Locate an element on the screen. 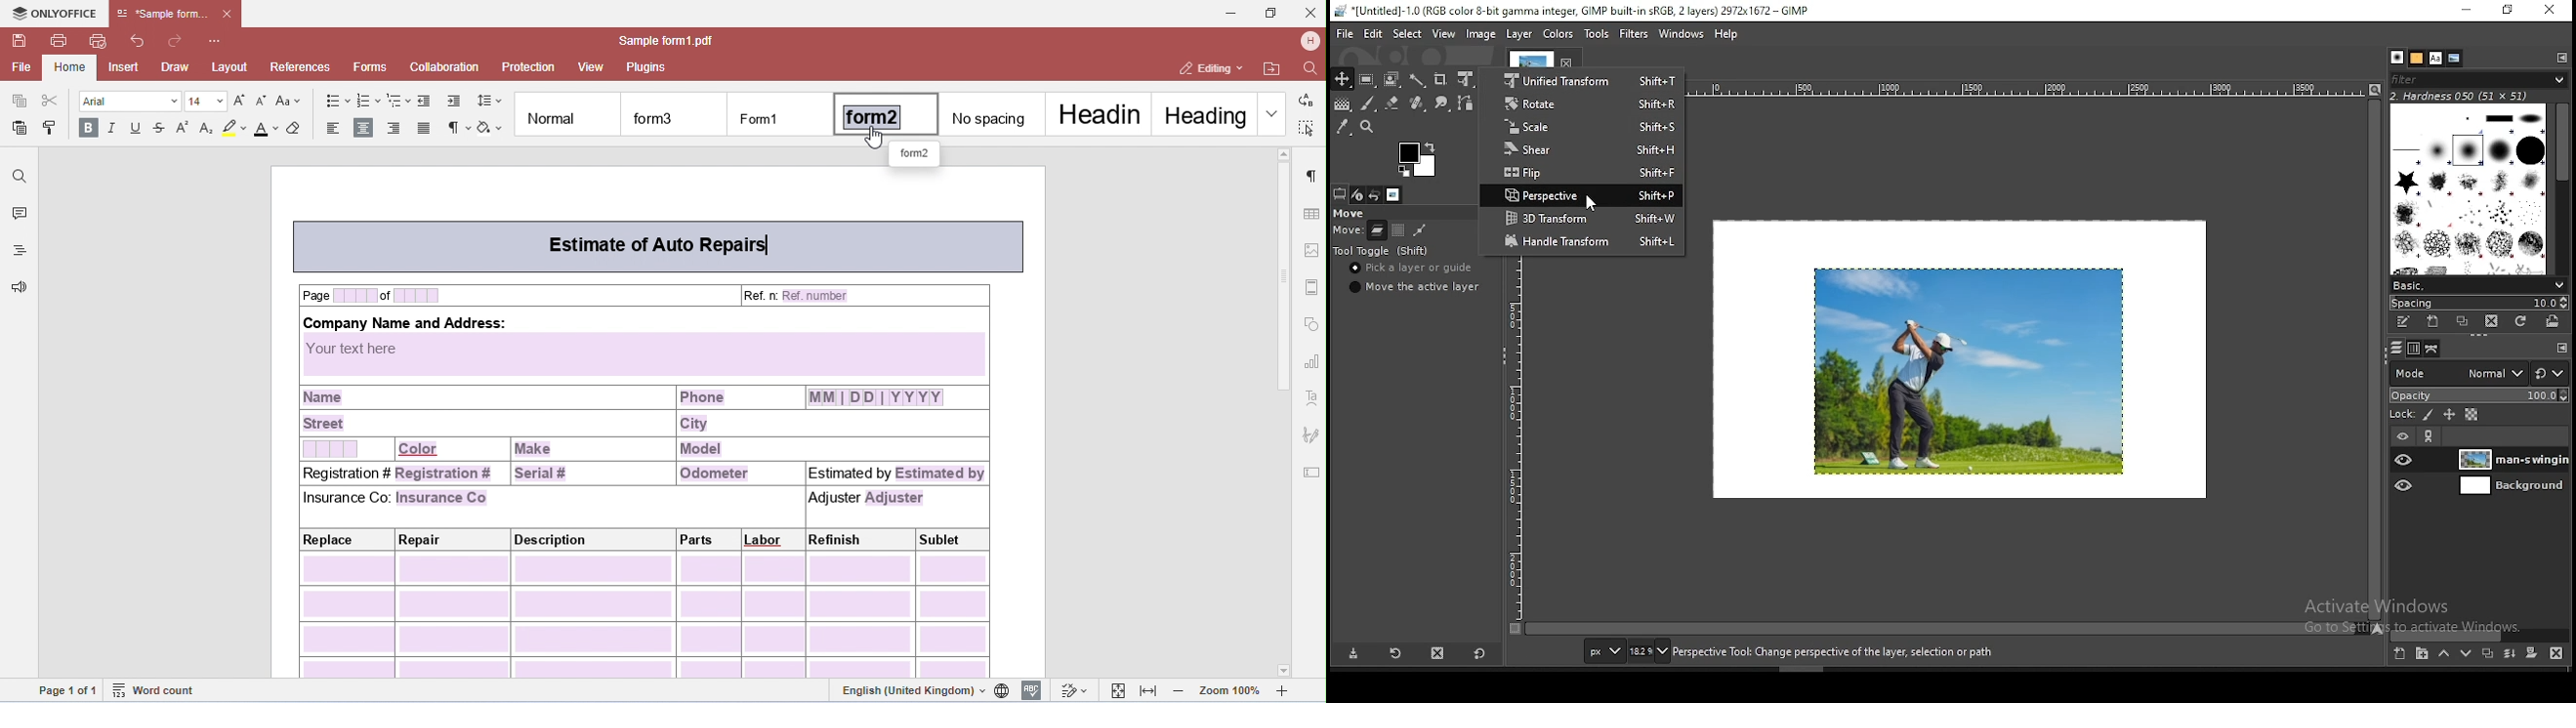 Image resolution: width=2576 pixels, height=728 pixels. unified transform tool is located at coordinates (1467, 79).